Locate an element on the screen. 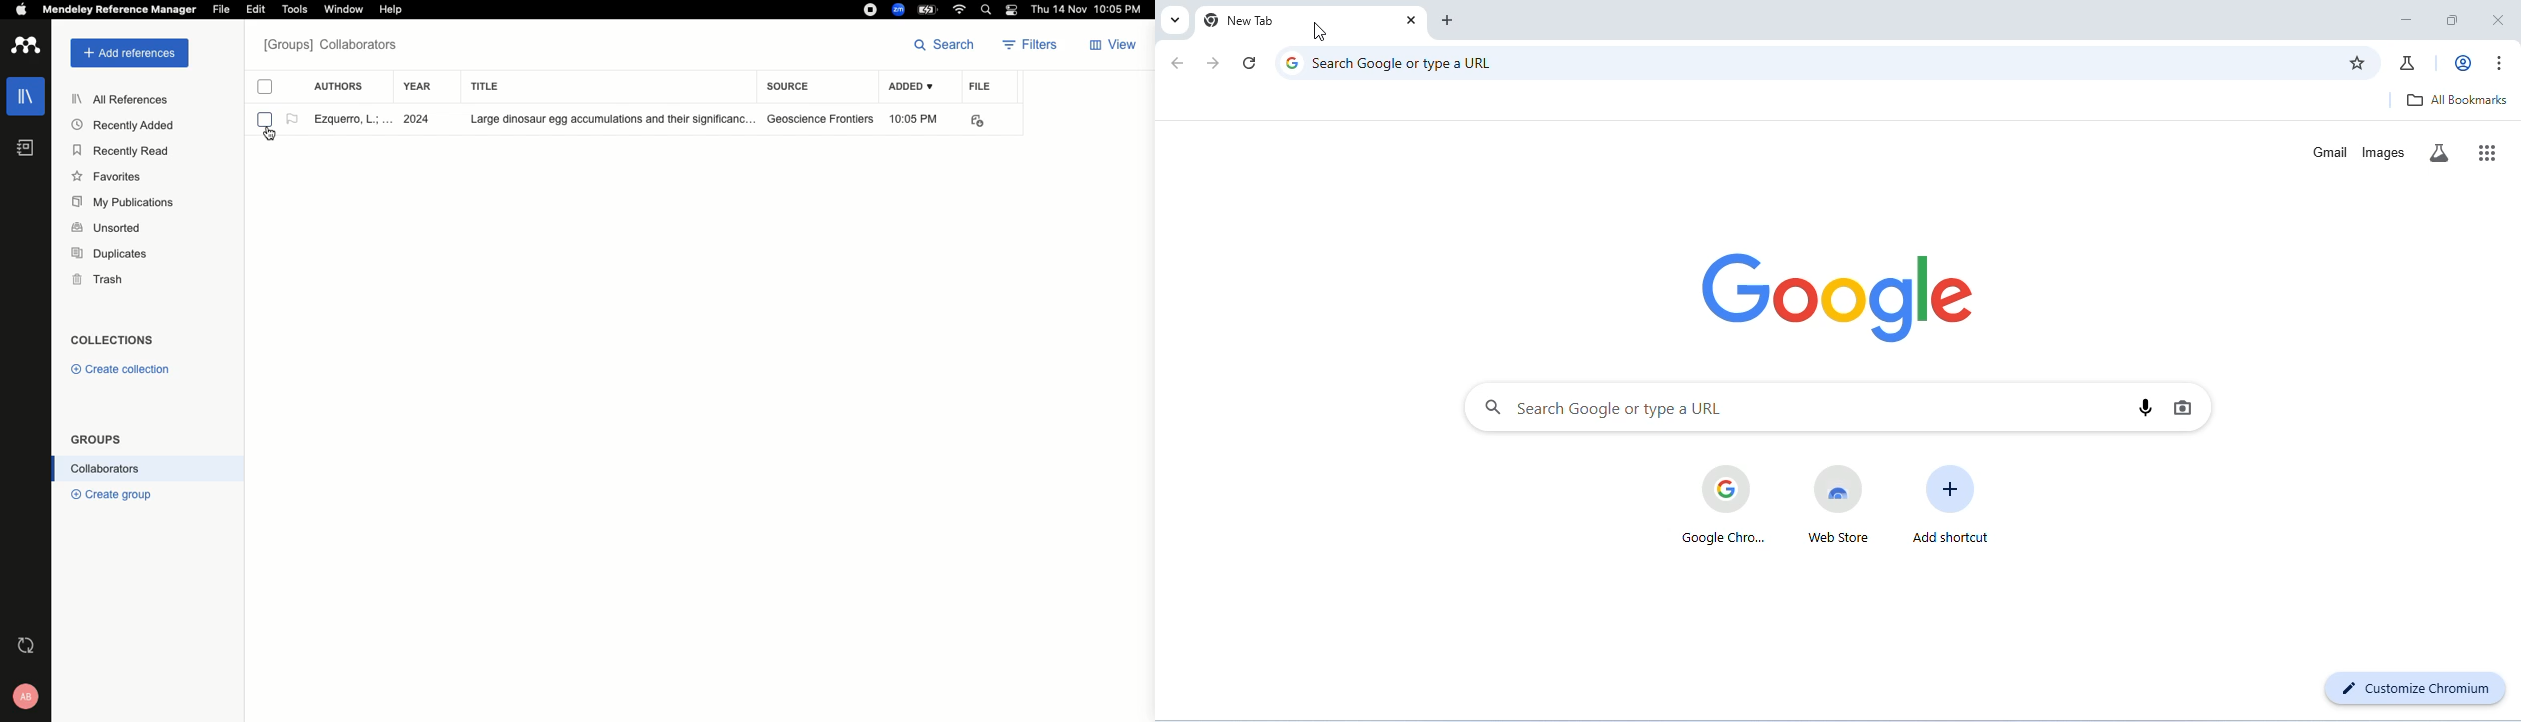  Geoscience frontiers is located at coordinates (821, 119).